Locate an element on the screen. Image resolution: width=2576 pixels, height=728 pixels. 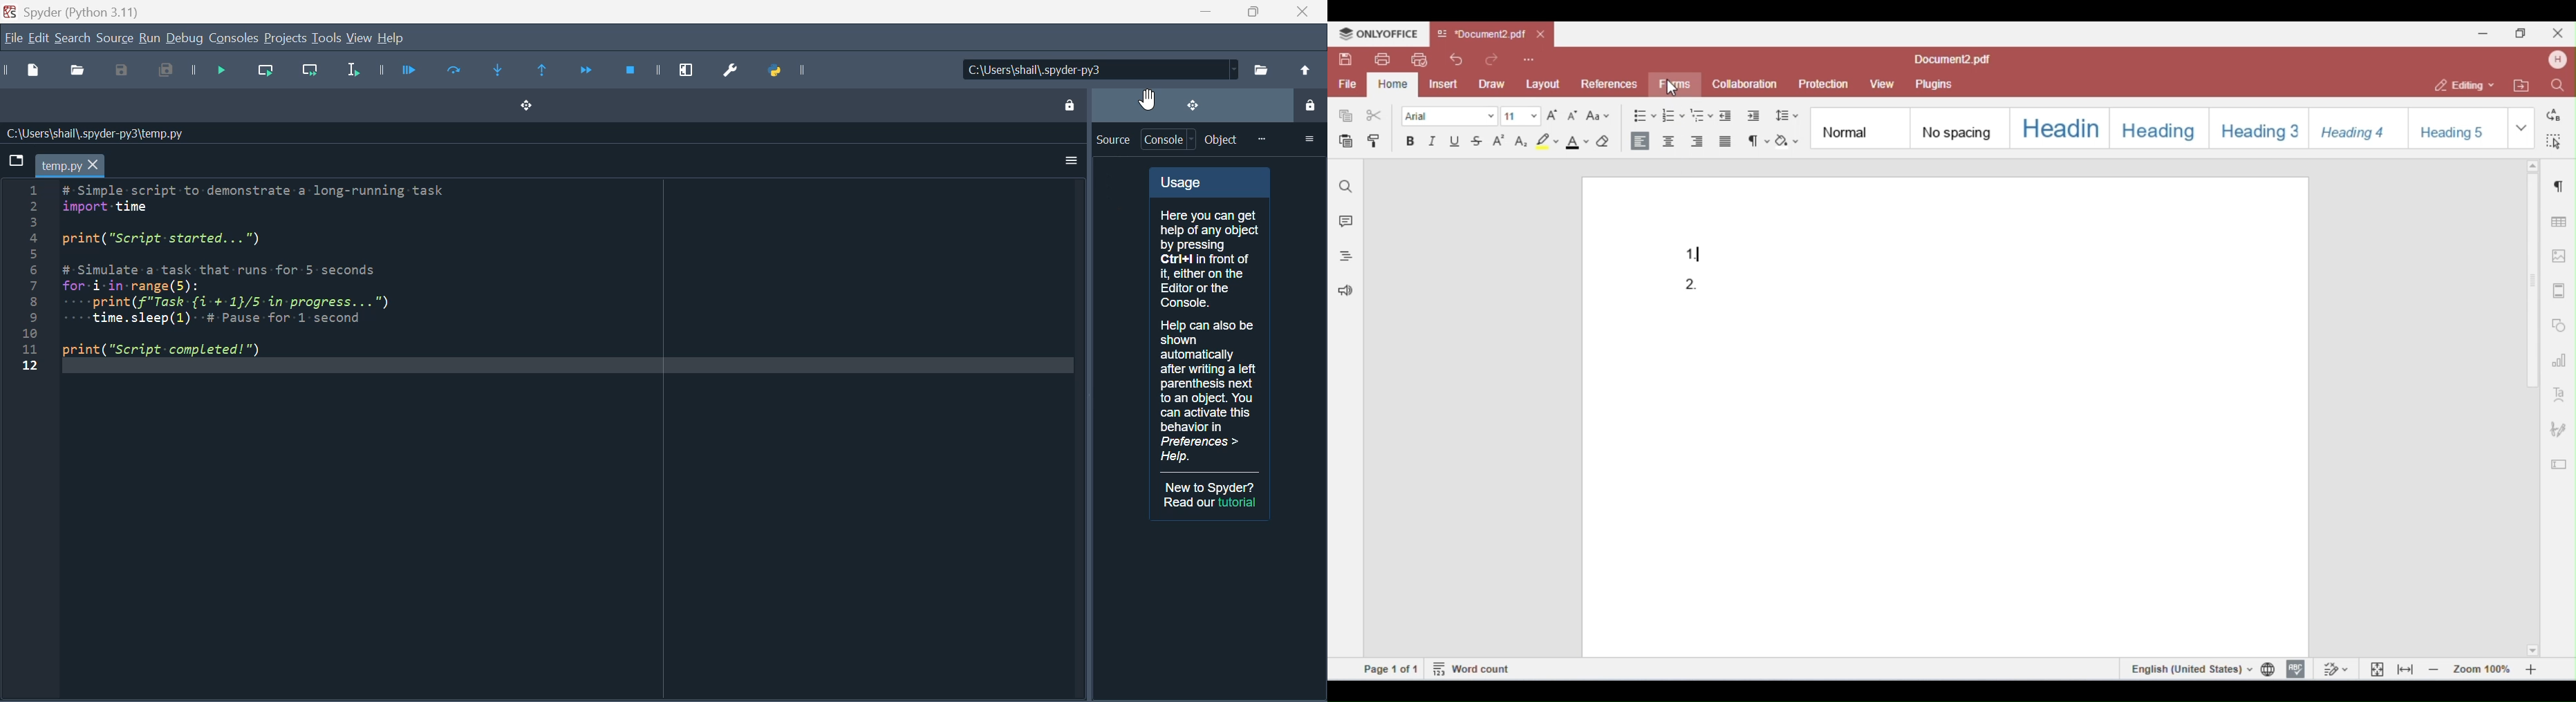
Spyder is located at coordinates (84, 10).